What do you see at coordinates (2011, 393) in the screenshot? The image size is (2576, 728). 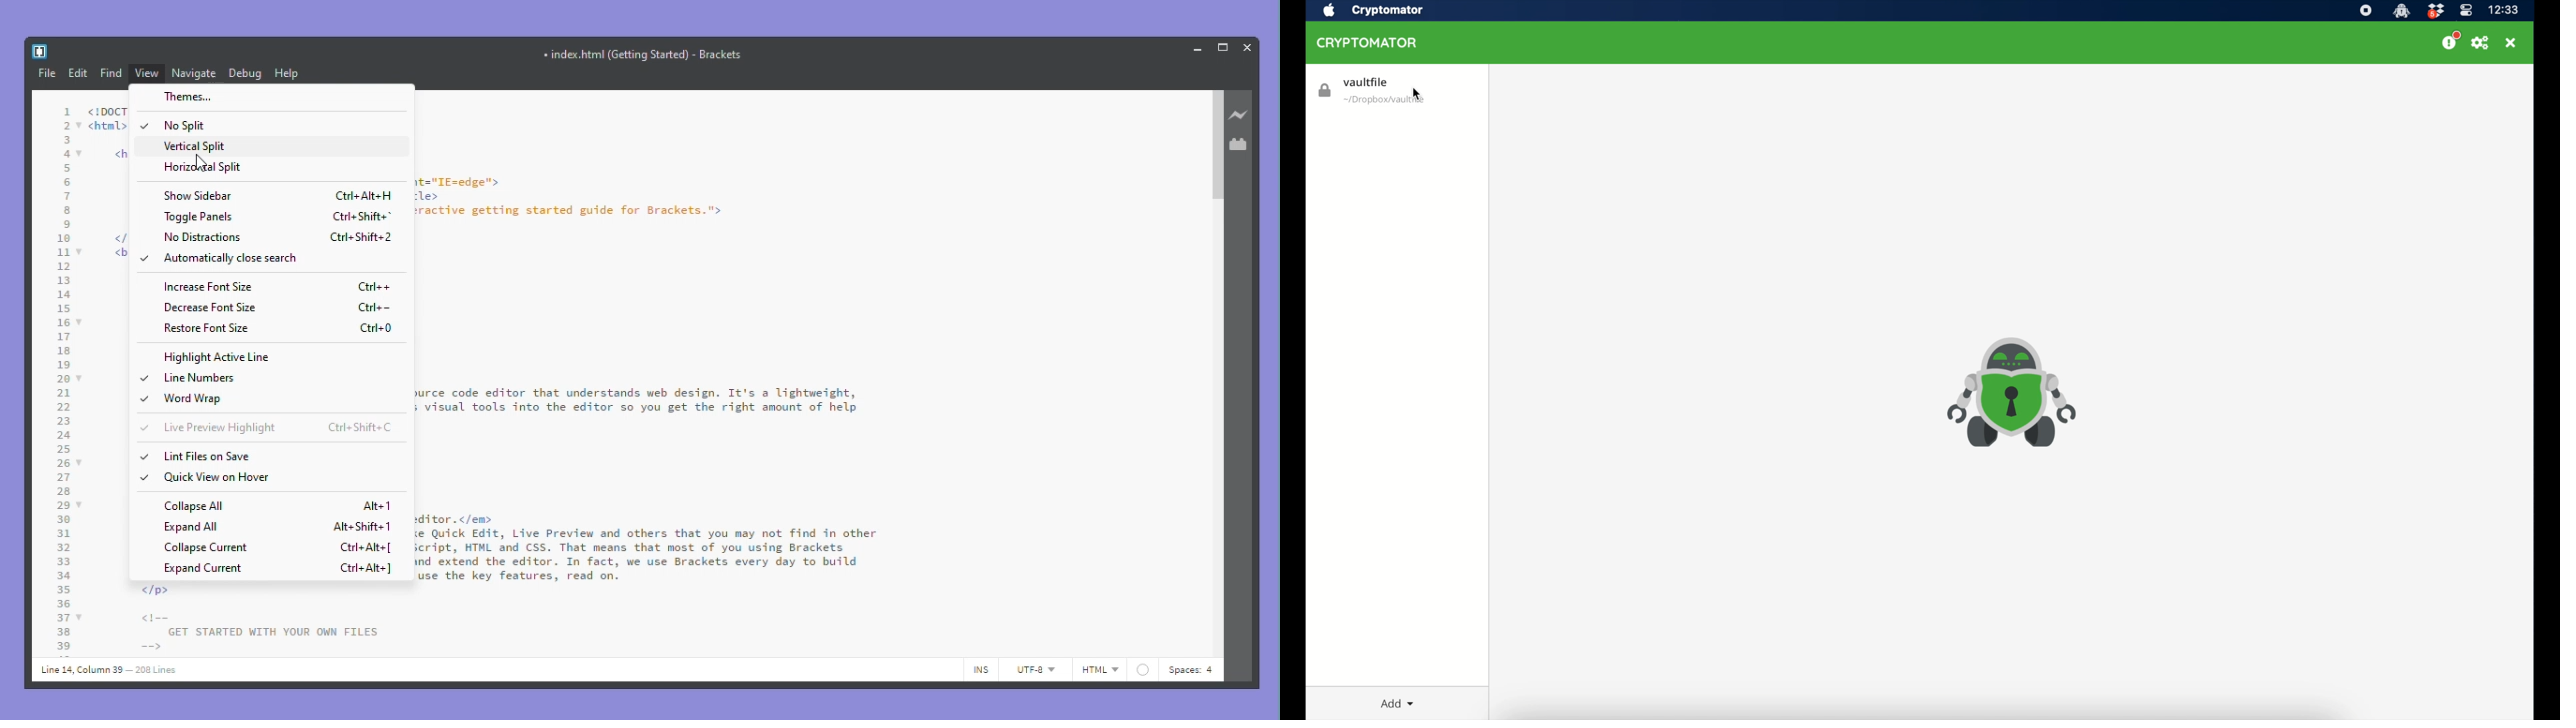 I see `cryptomator icon` at bounding box center [2011, 393].